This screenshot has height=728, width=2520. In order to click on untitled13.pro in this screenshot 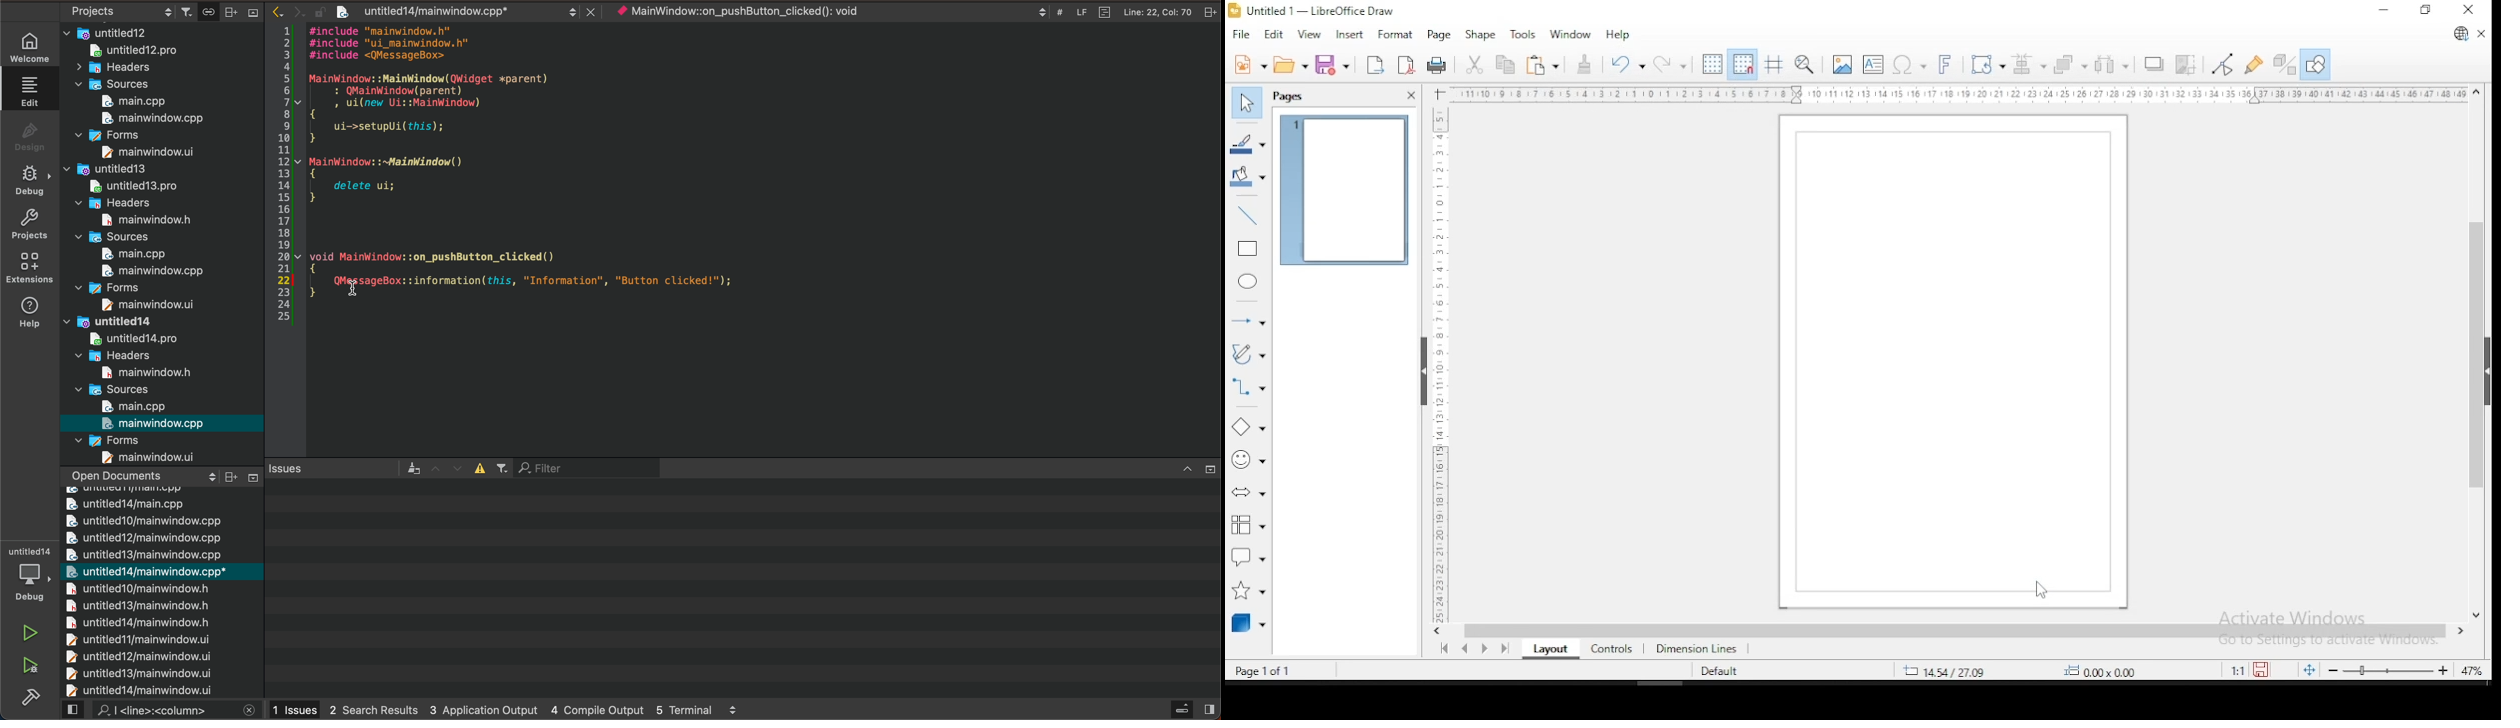, I will do `click(131, 186)`.